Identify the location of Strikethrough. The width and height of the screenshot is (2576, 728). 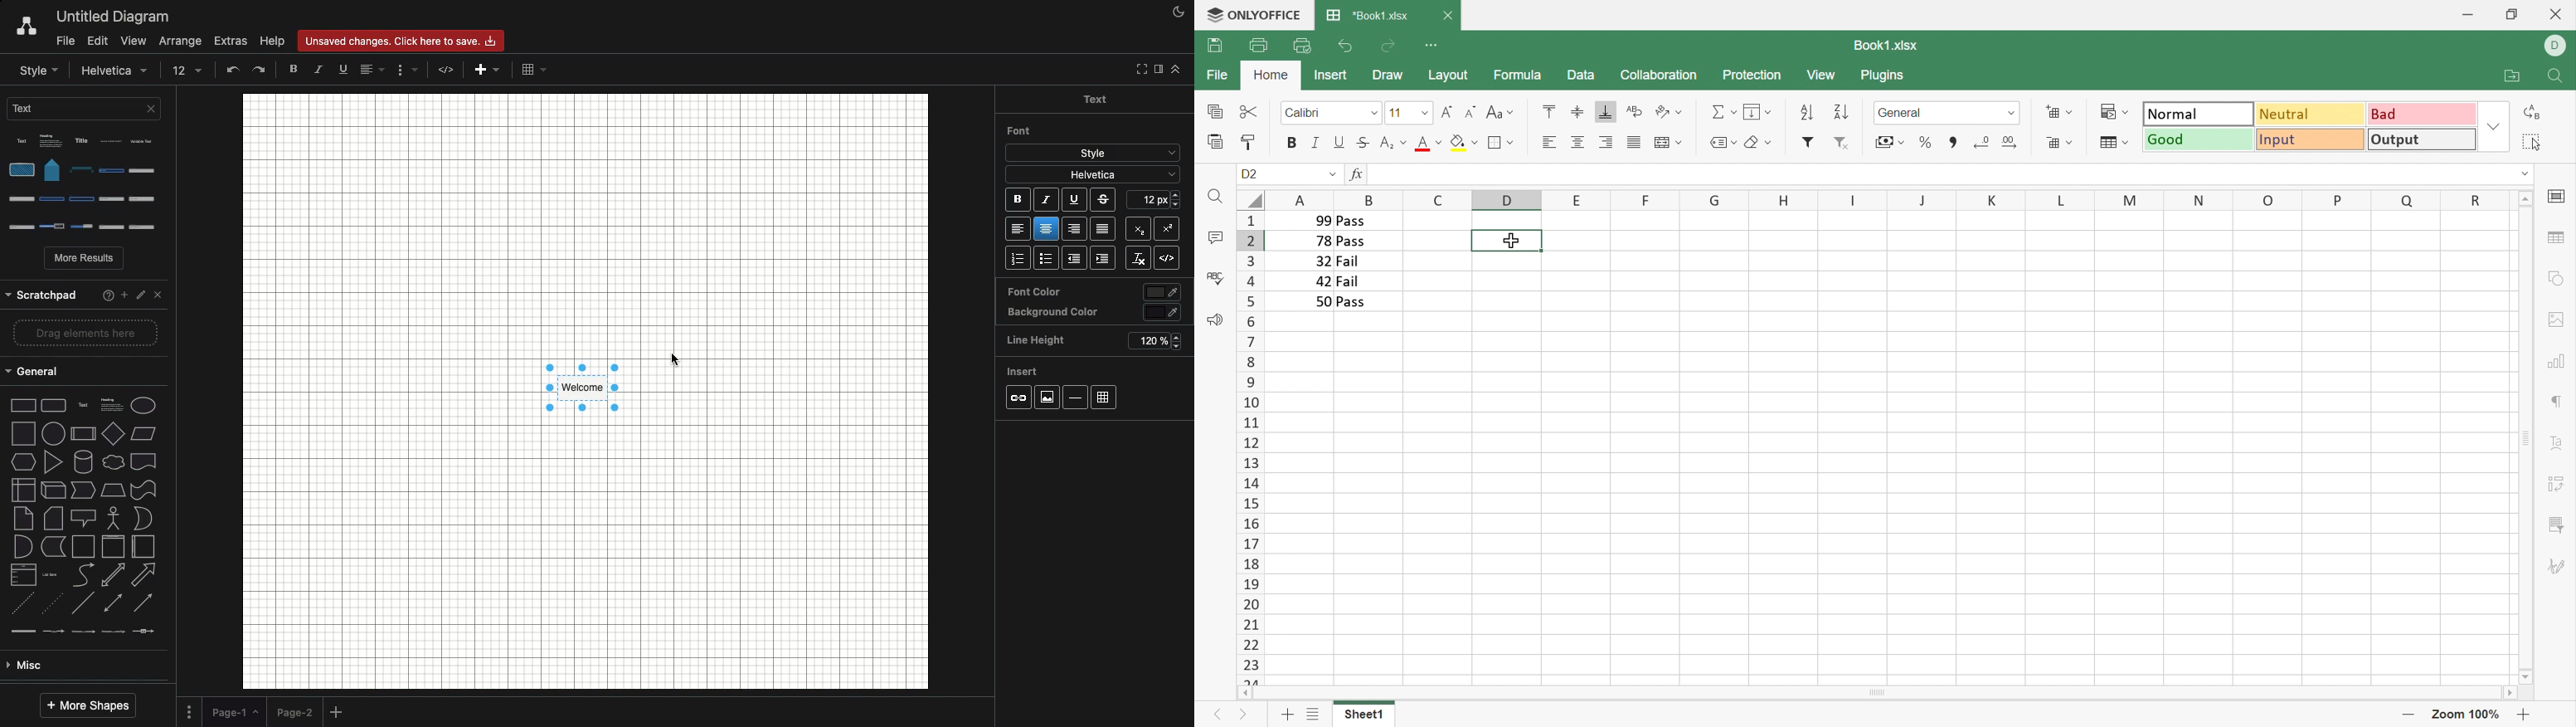
(1363, 142).